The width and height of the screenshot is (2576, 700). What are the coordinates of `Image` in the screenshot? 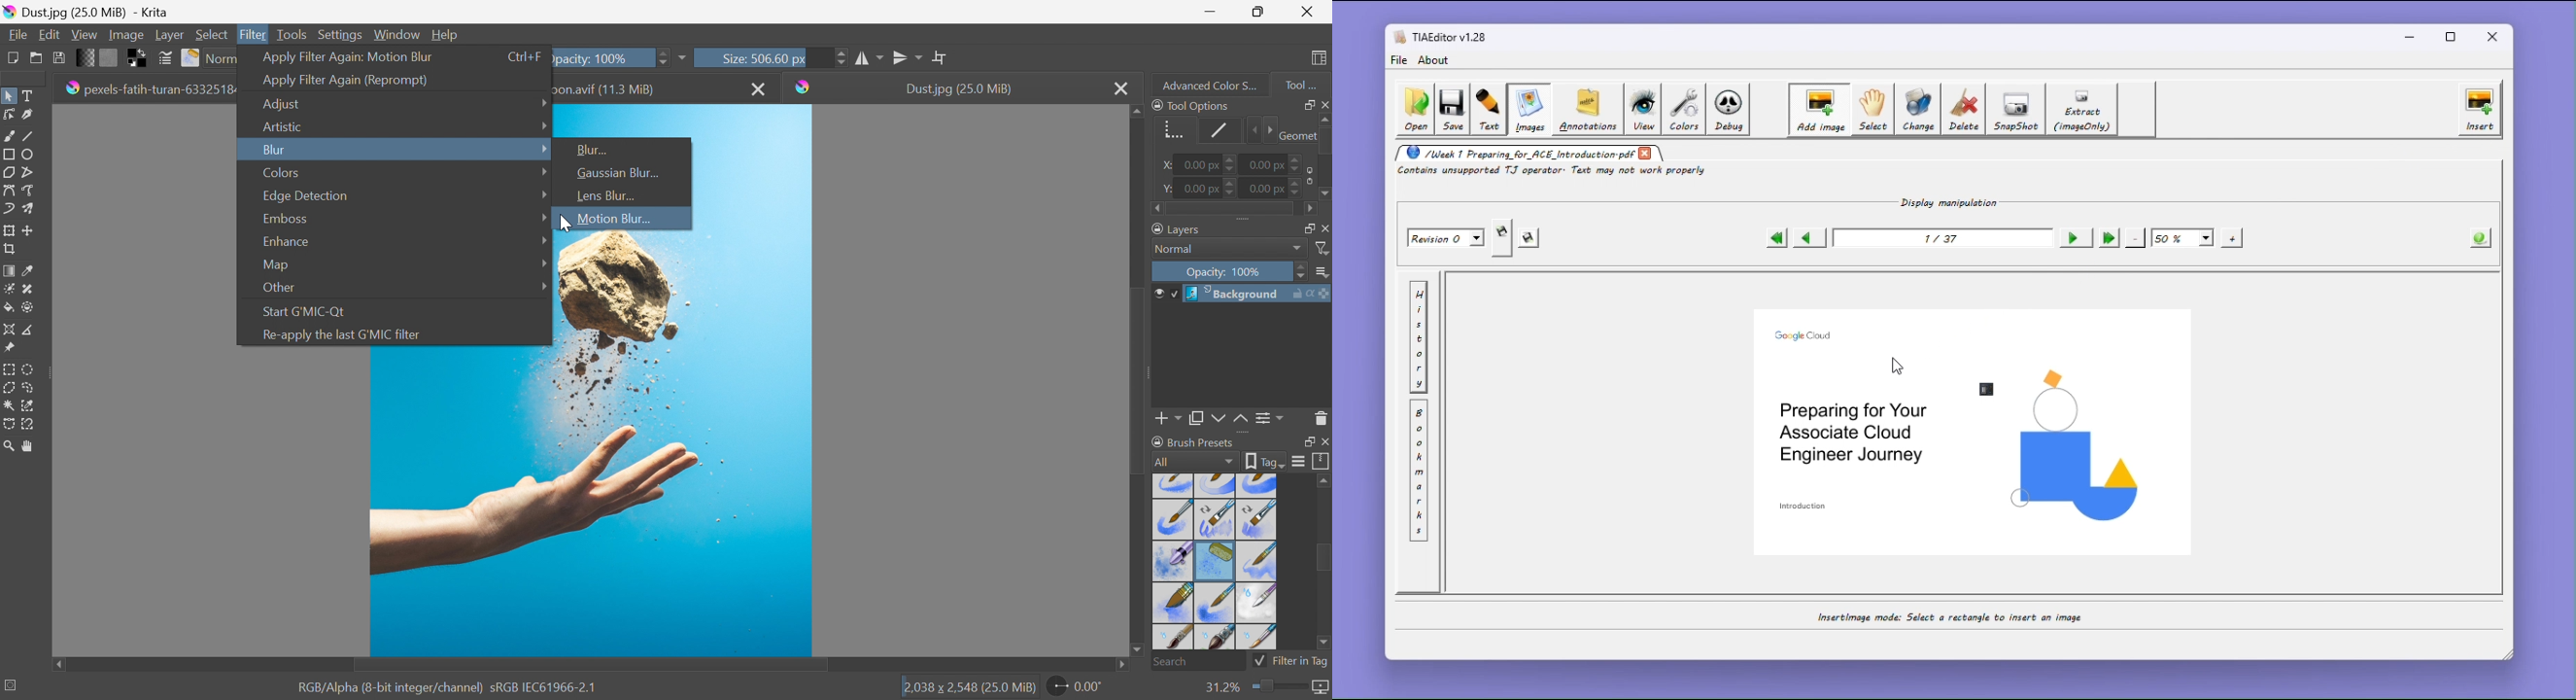 It's located at (125, 34).